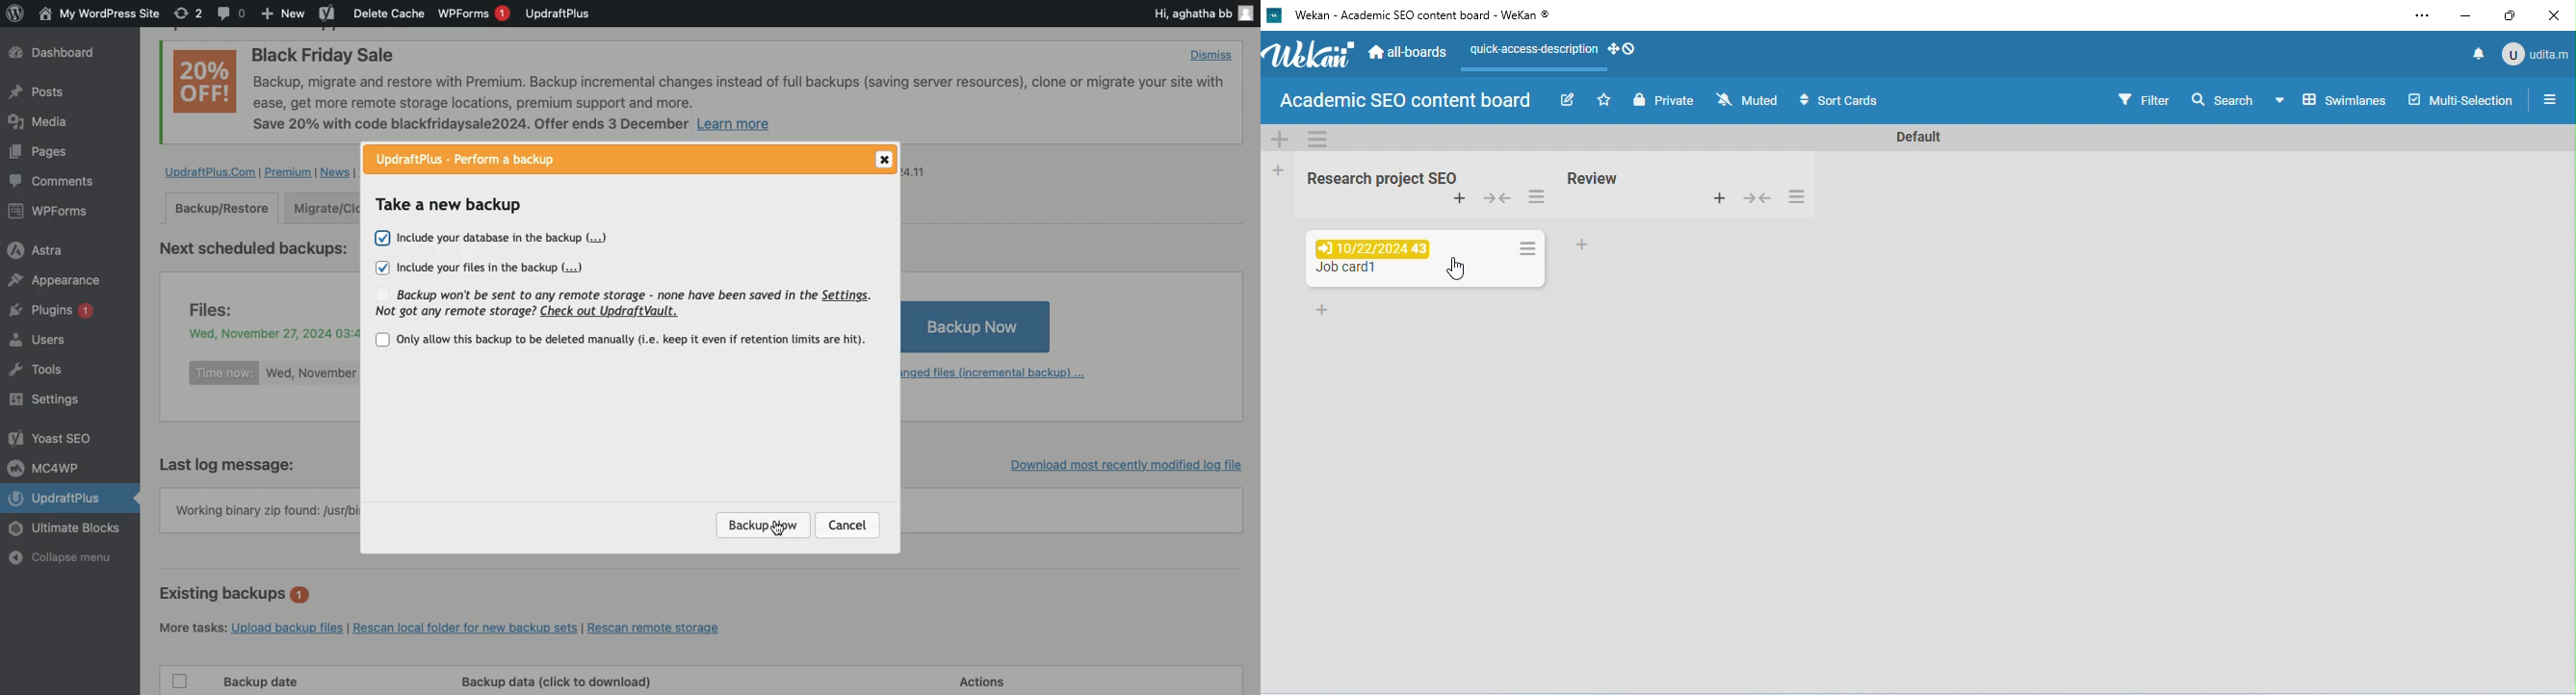 Image resolution: width=2576 pixels, height=700 pixels. I want to click on Download most recently modified log file, so click(1121, 461).